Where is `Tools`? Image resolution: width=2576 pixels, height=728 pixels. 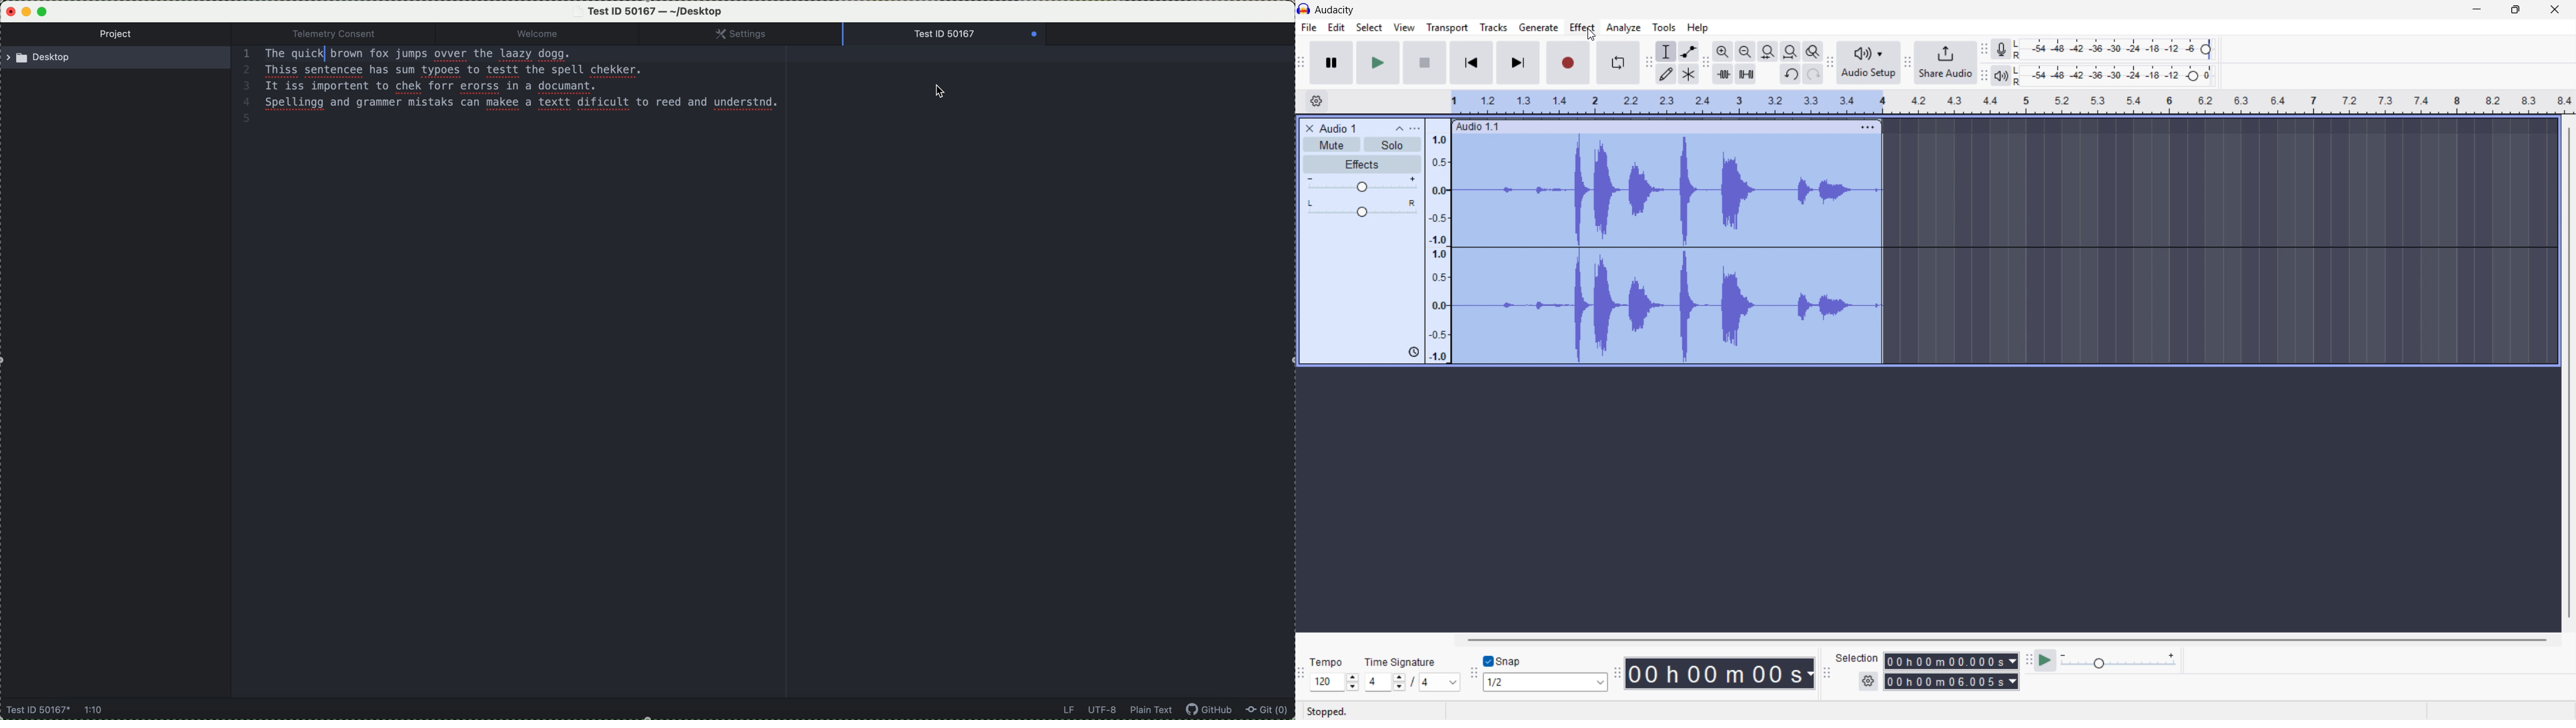 Tools is located at coordinates (1664, 27).